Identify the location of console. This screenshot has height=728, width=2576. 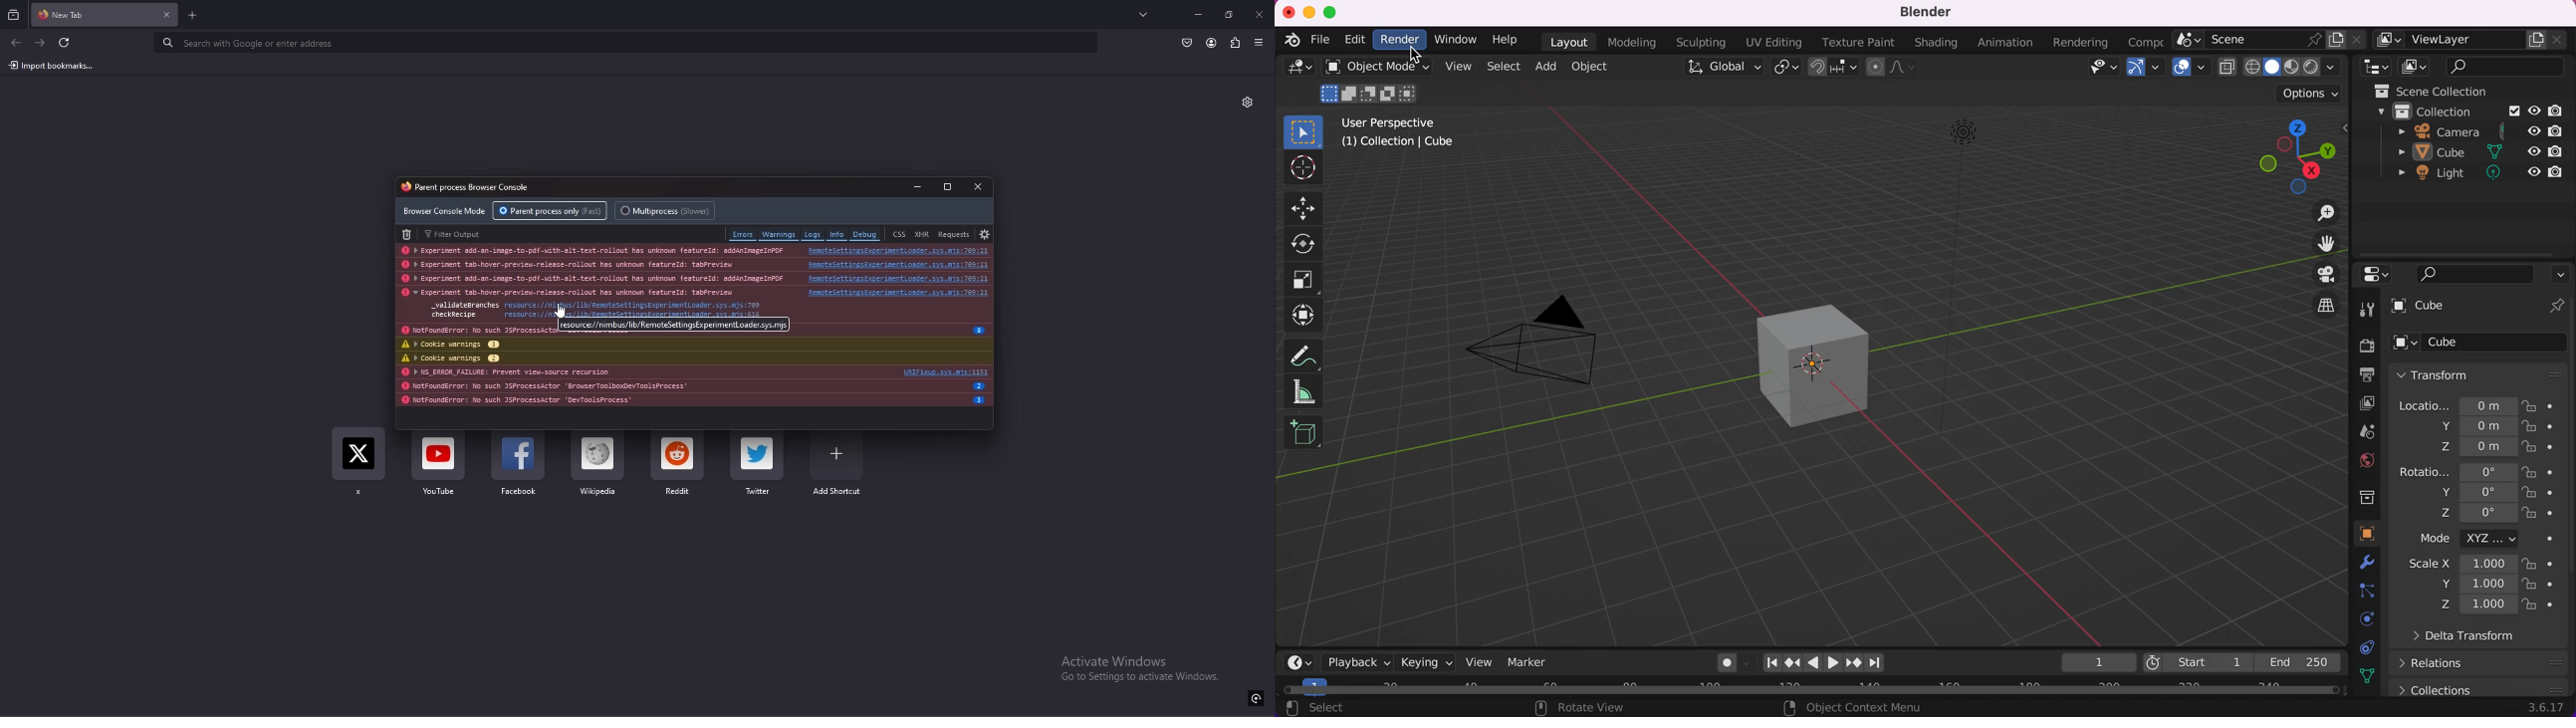
(471, 188).